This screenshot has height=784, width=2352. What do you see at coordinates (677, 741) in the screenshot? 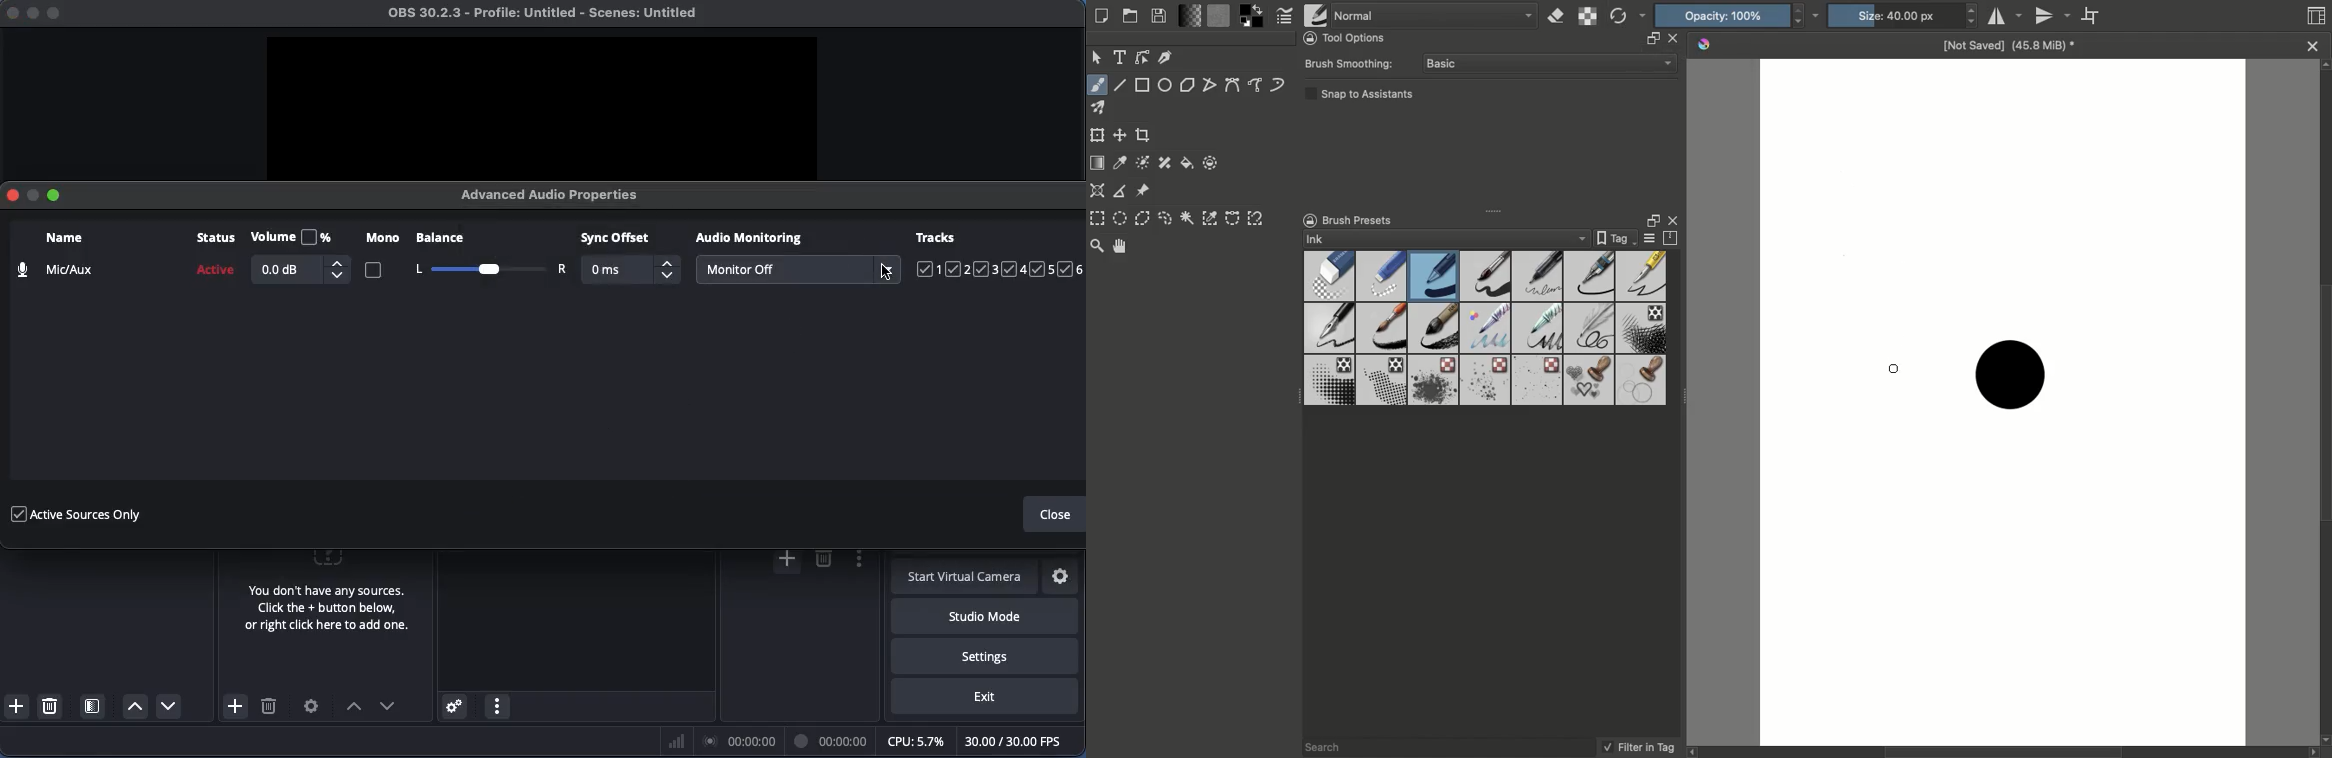
I see `Bars` at bounding box center [677, 741].